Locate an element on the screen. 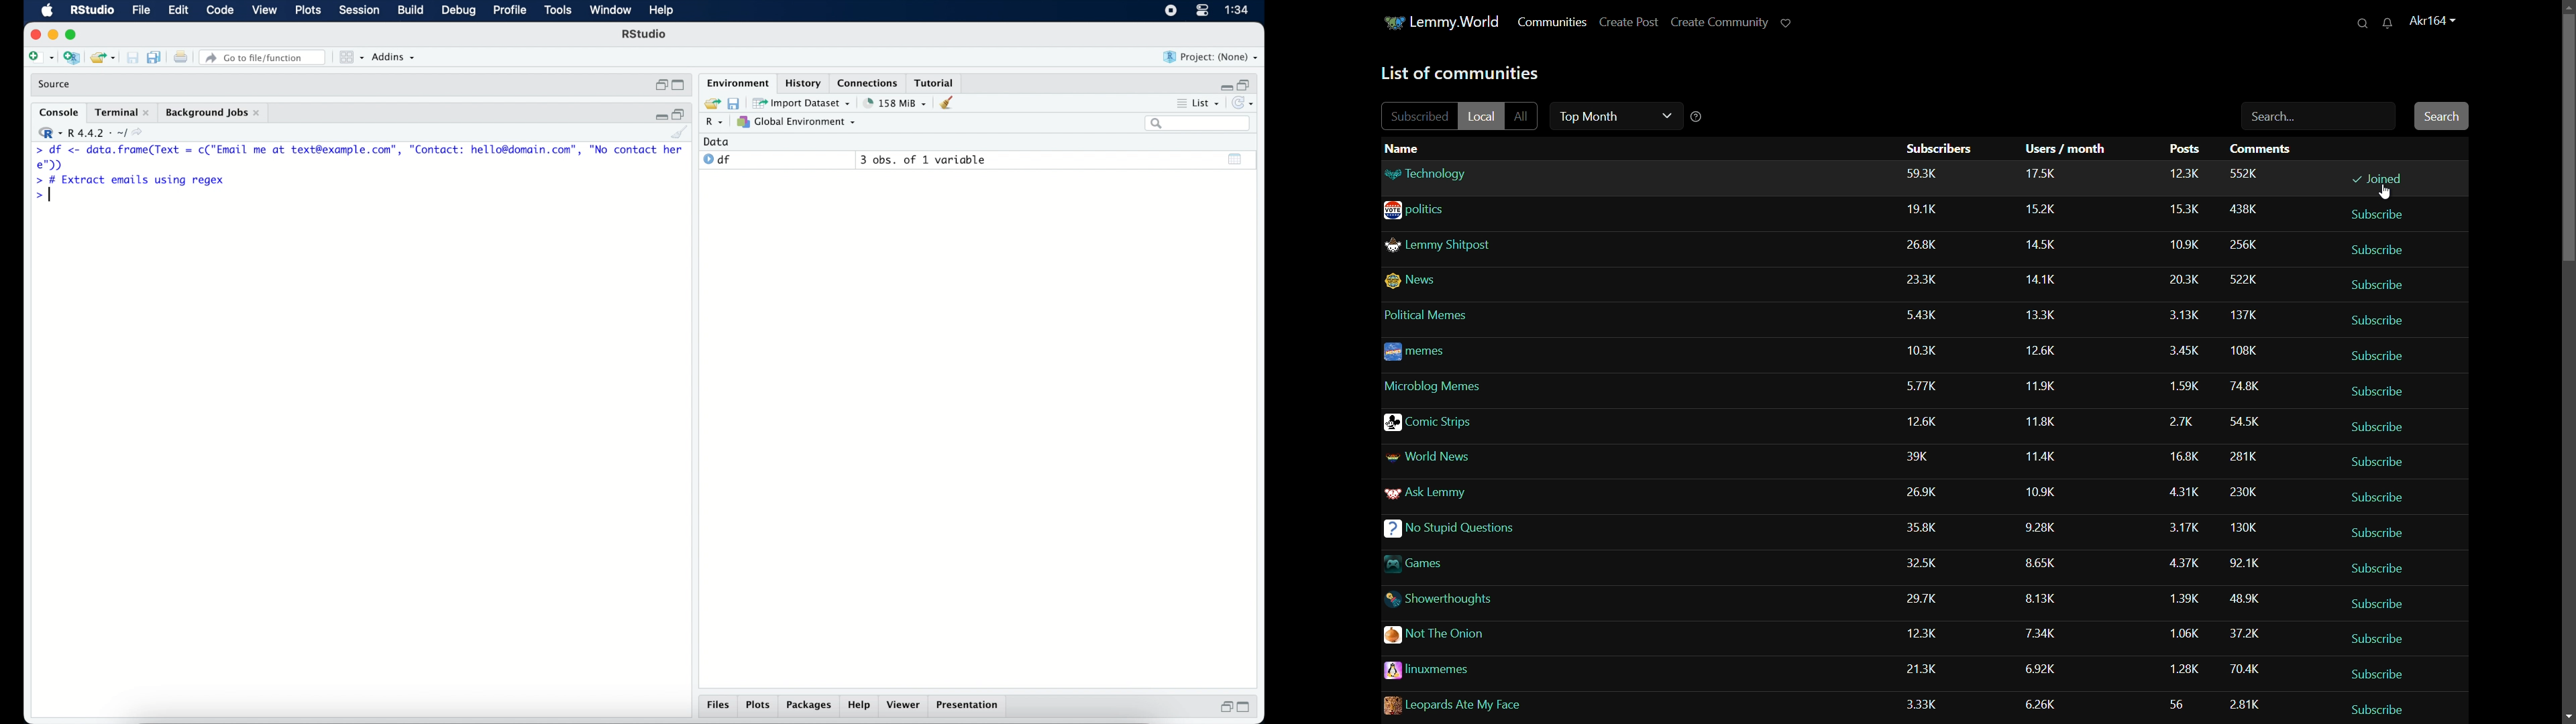 The image size is (2576, 728). search bar is located at coordinates (1199, 124).